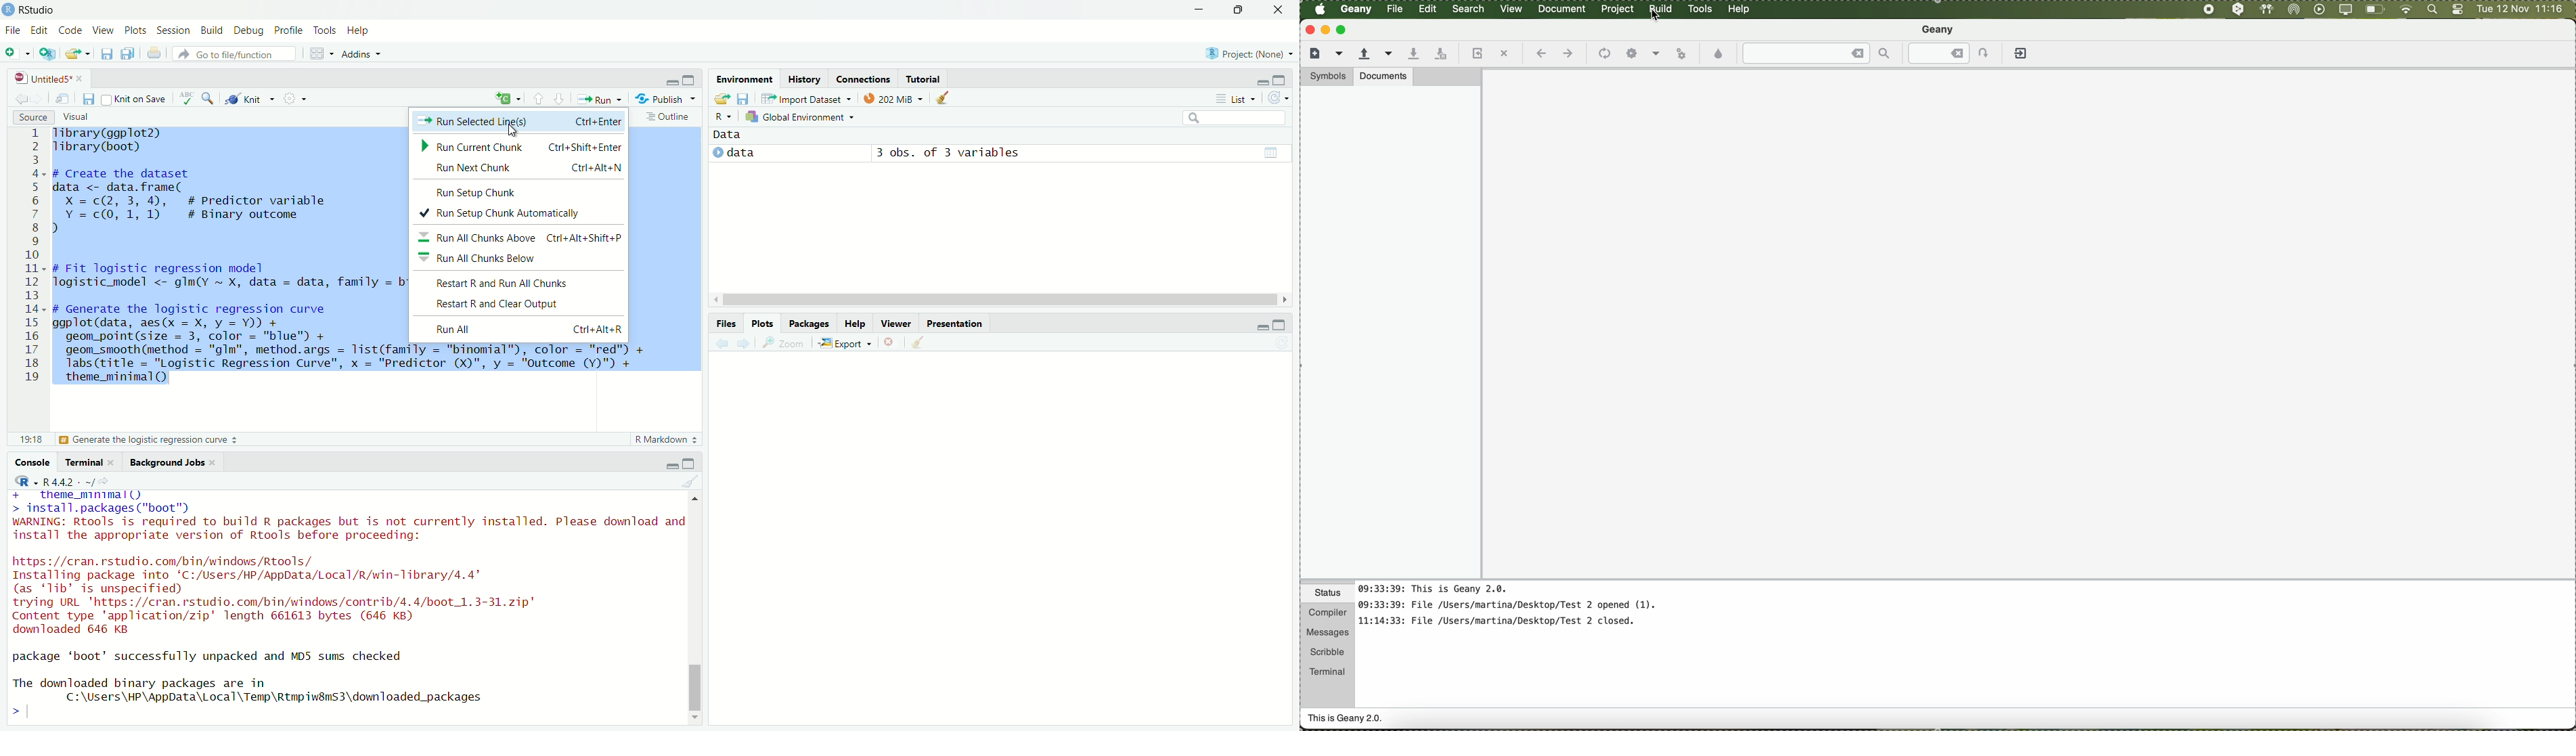 The height and width of the screenshot is (756, 2576). What do you see at coordinates (104, 481) in the screenshot?
I see `View the current working current directory` at bounding box center [104, 481].